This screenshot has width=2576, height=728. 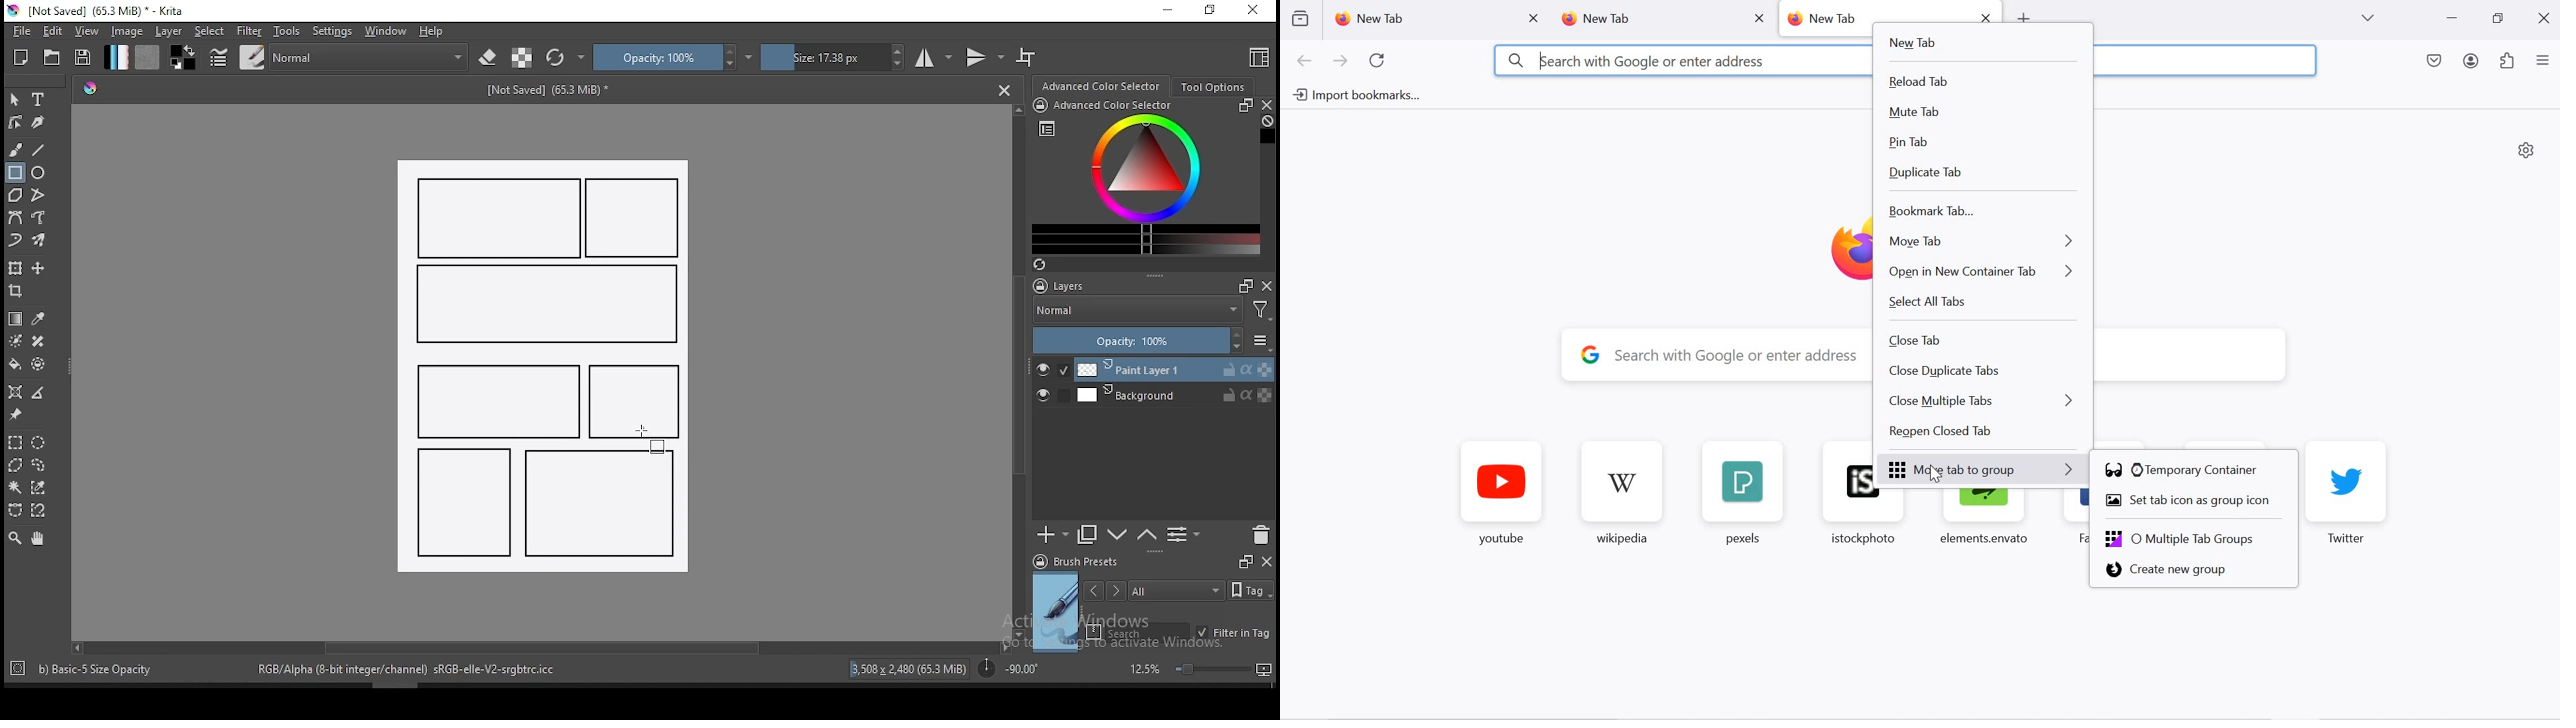 I want to click on google logo, so click(x=1590, y=353).